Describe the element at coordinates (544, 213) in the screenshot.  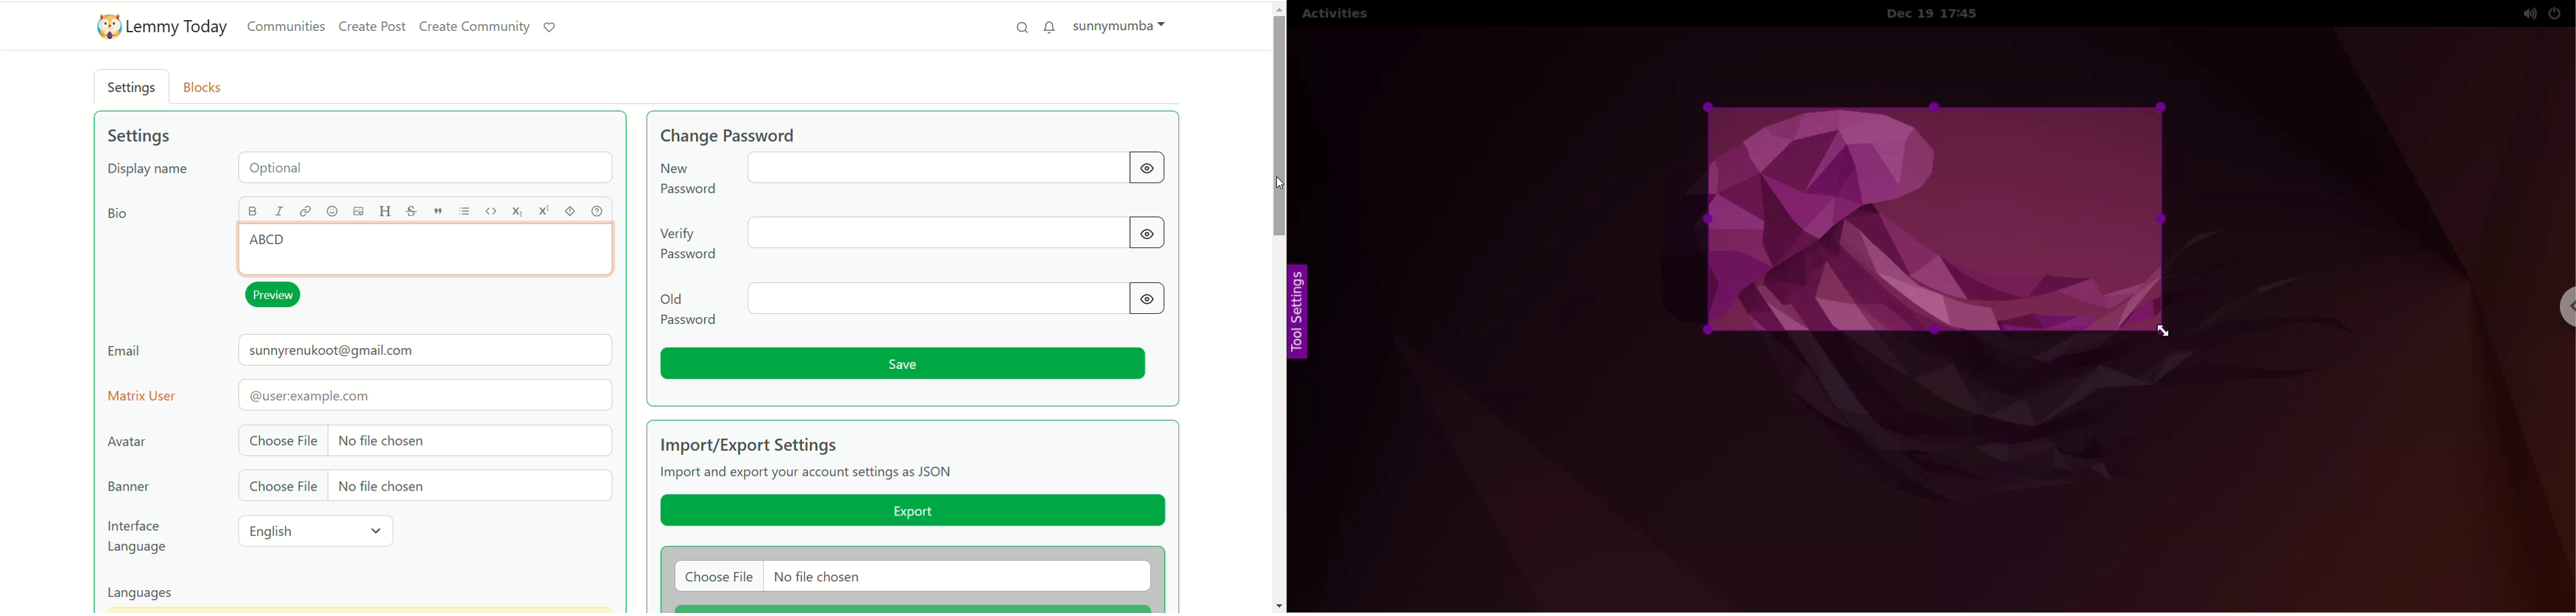
I see `superscript` at that location.